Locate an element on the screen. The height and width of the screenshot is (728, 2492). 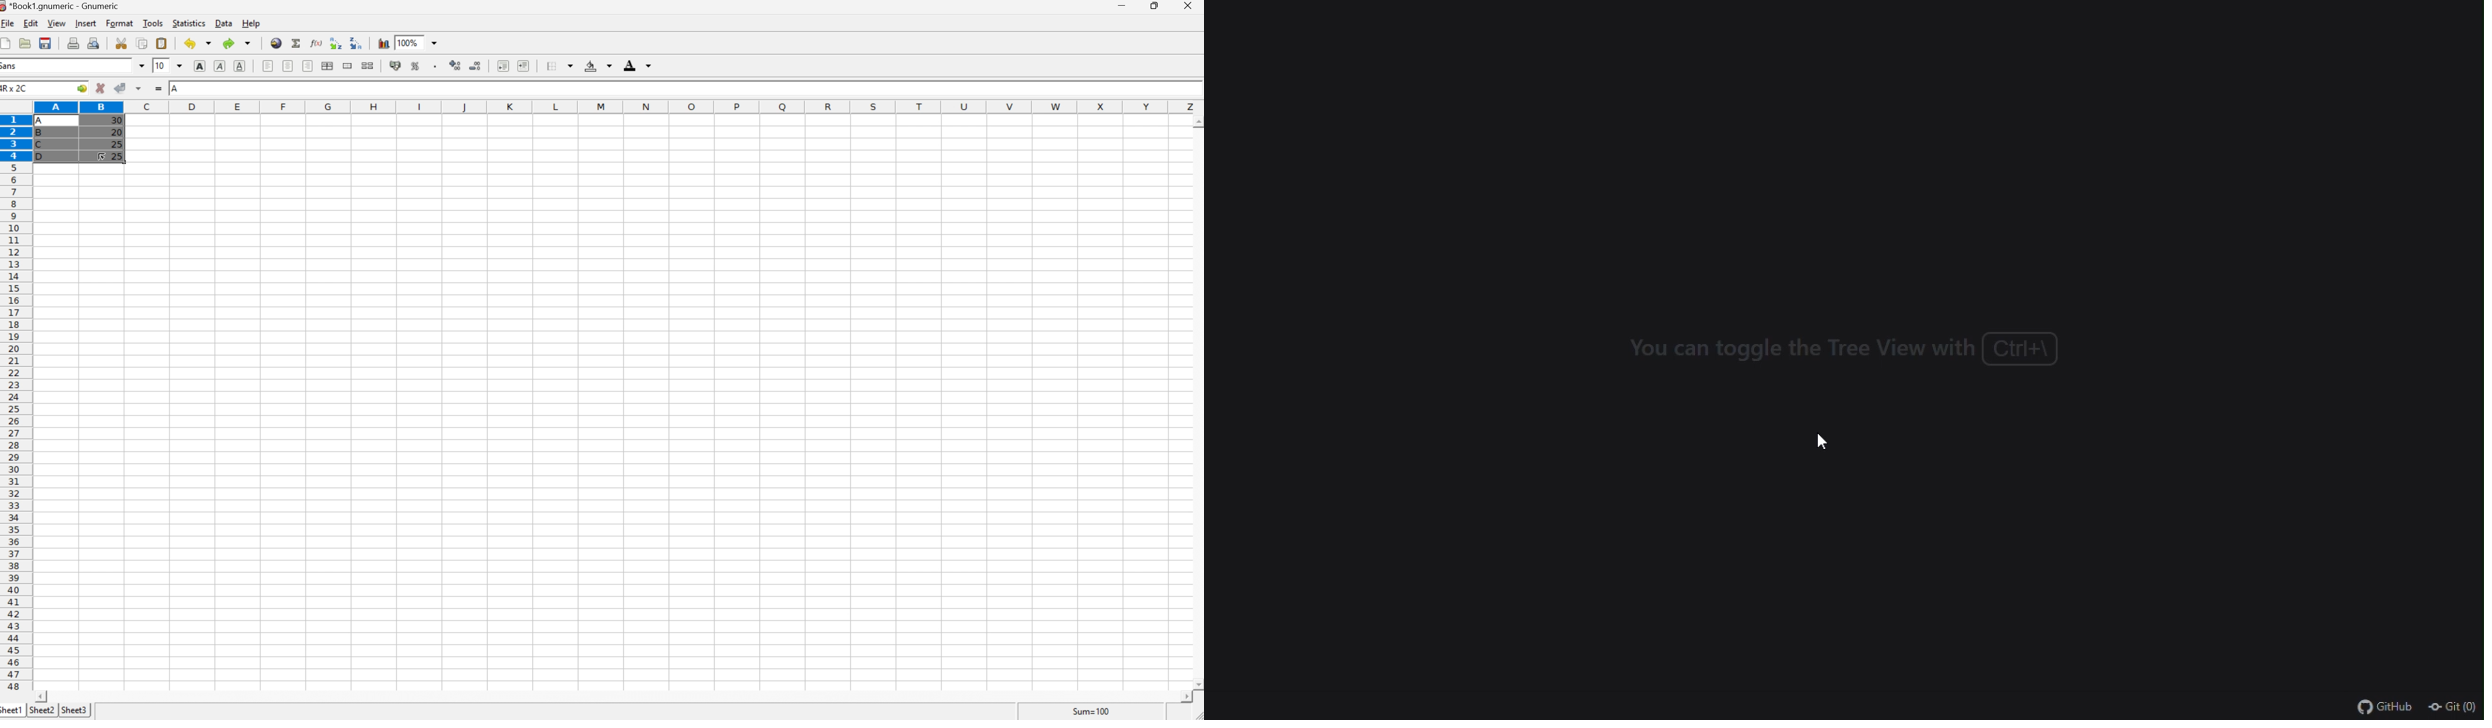
Sum = 0 is located at coordinates (1089, 711).